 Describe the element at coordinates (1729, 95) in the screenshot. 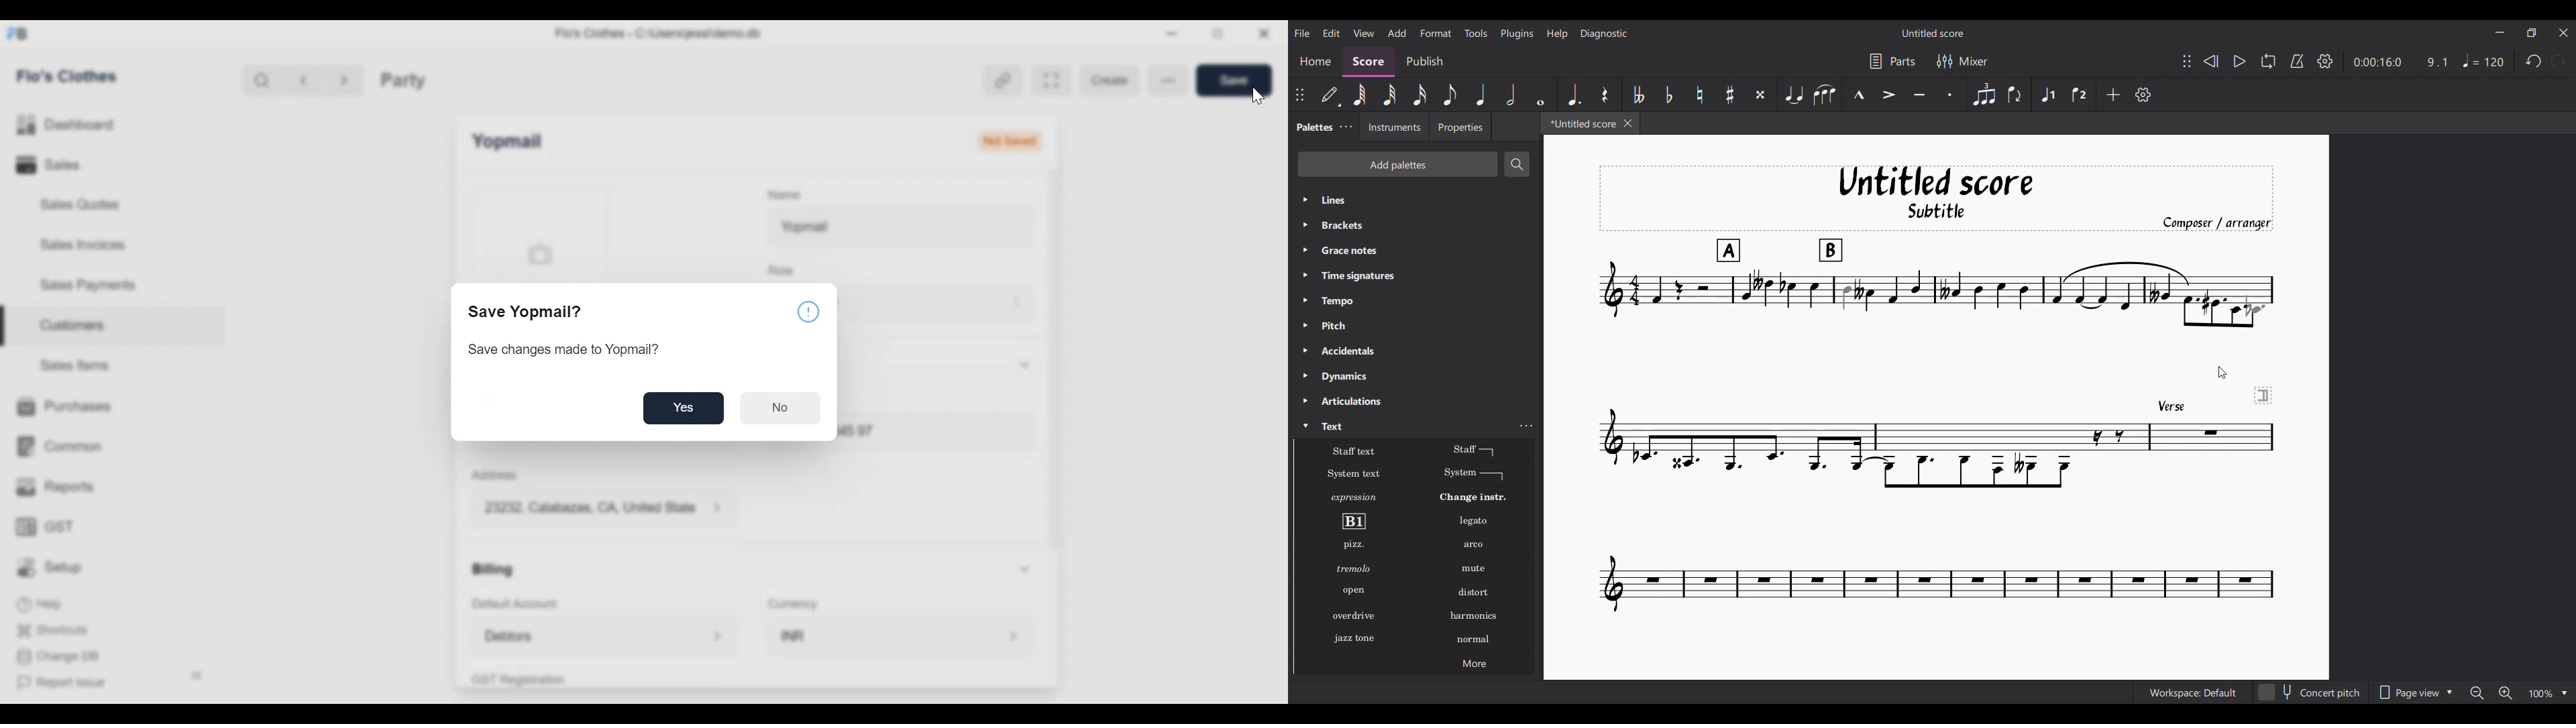

I see `Toggle sharp` at that location.